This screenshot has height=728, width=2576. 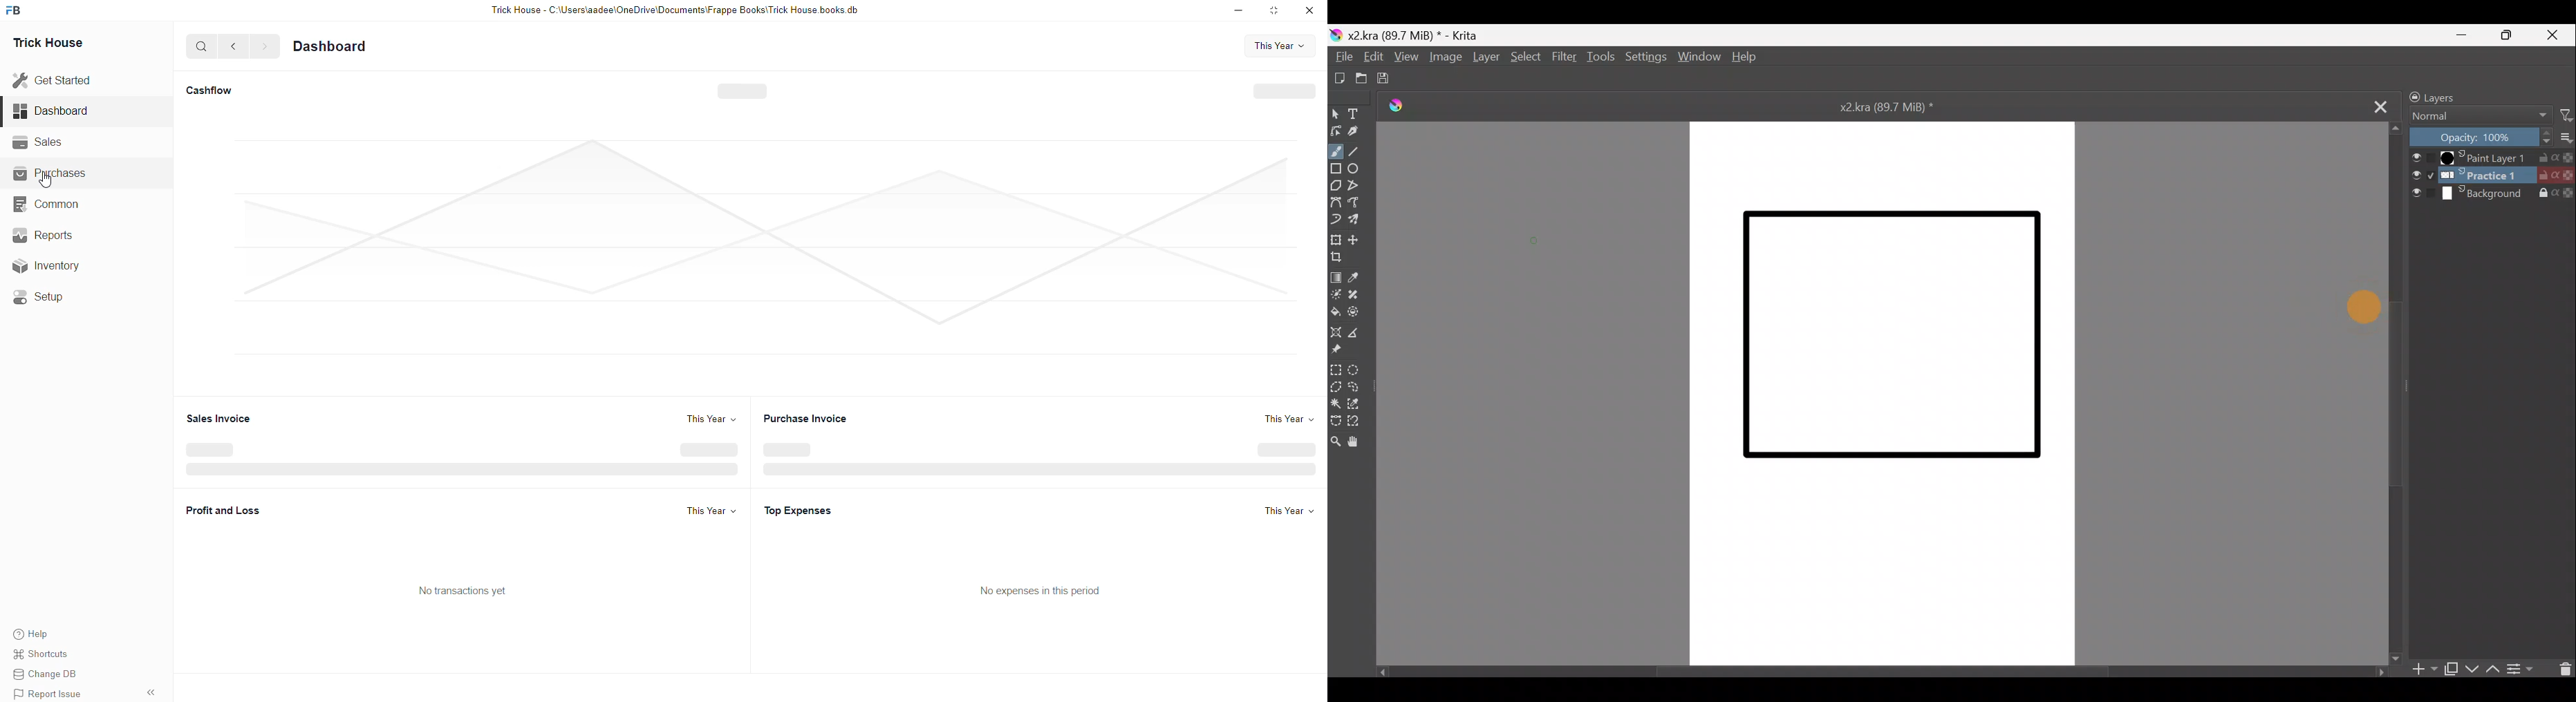 What do you see at coordinates (328, 44) in the screenshot?
I see `Dashboard` at bounding box center [328, 44].